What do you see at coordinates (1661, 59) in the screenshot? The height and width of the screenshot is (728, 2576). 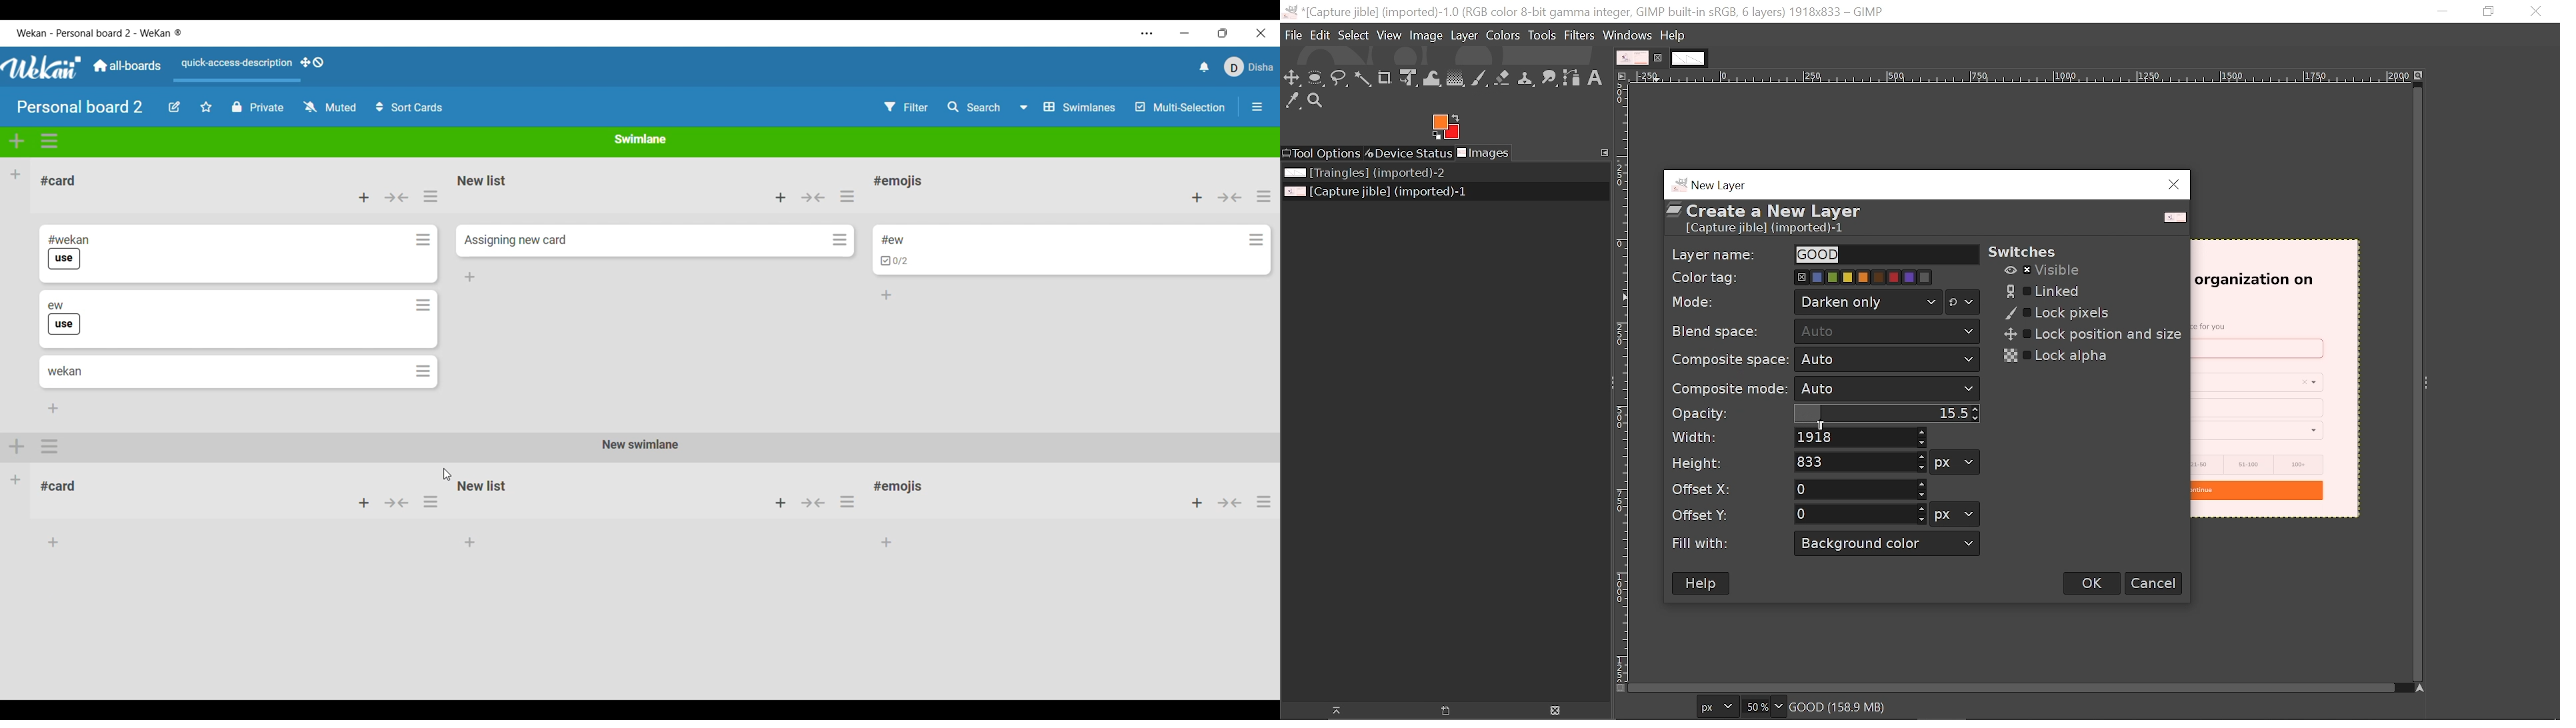 I see `Close current tab` at bounding box center [1661, 59].